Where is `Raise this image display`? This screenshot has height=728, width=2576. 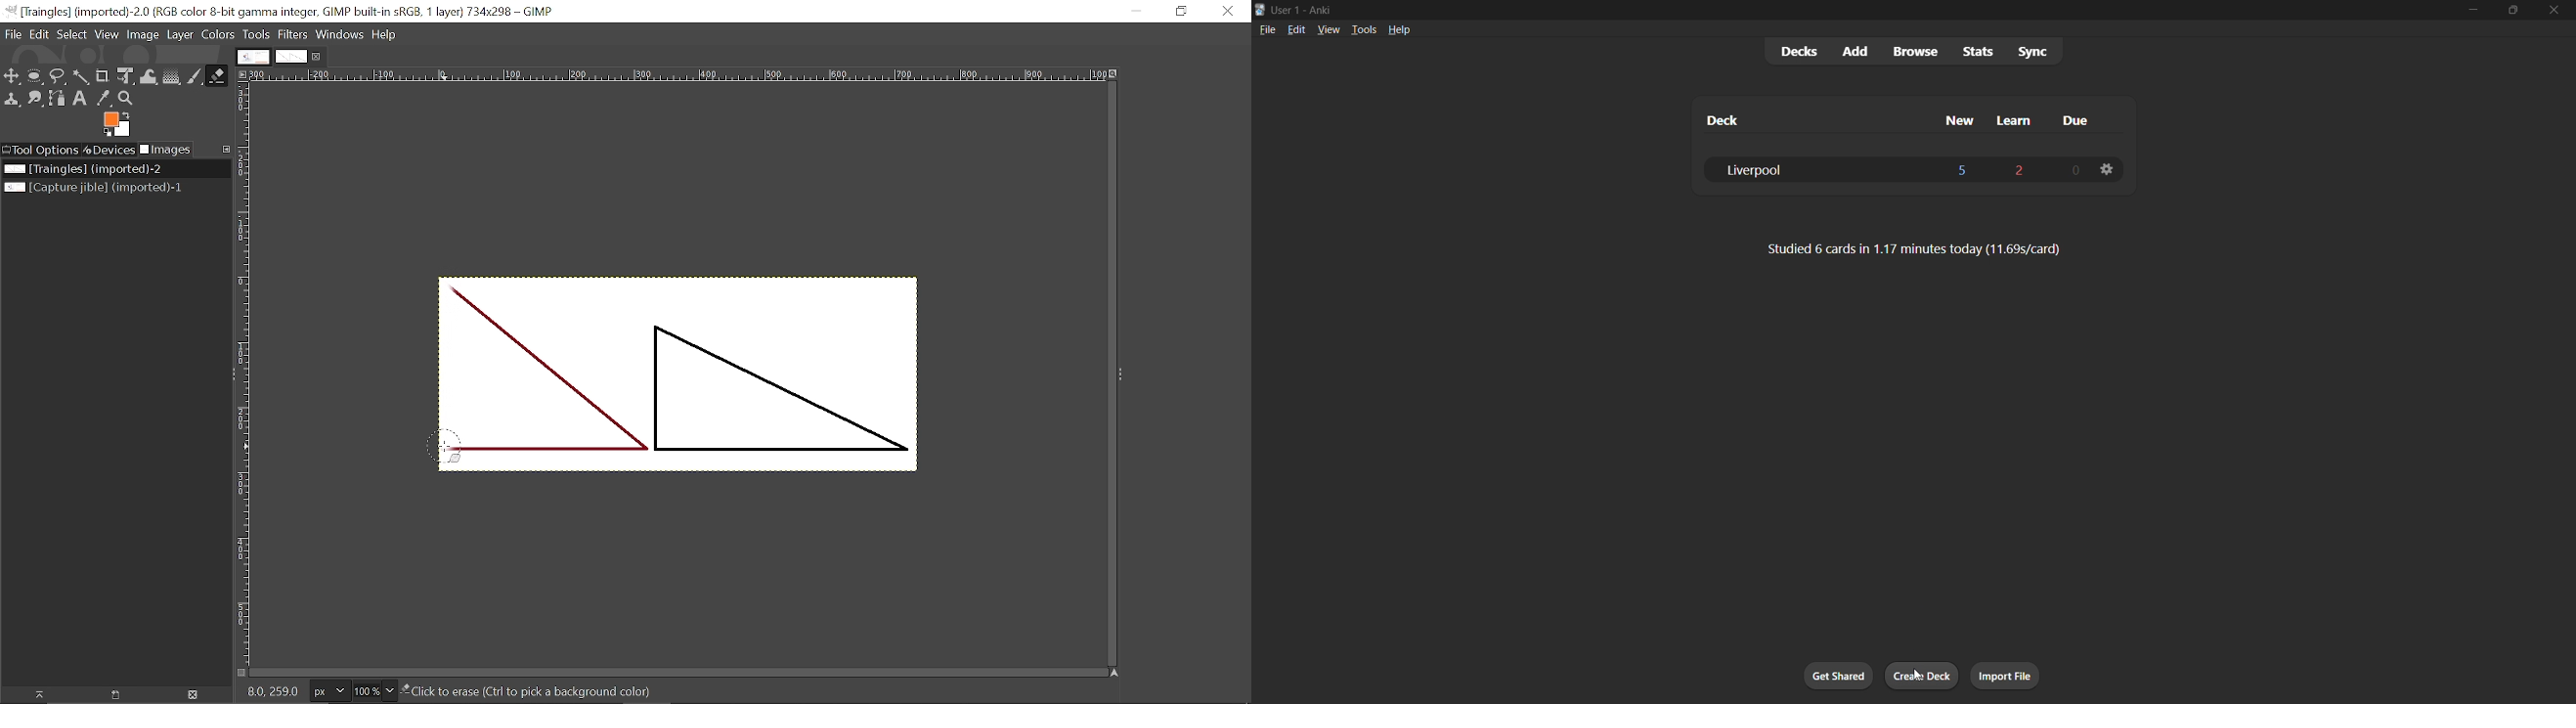
Raise this image display is located at coordinates (33, 695).